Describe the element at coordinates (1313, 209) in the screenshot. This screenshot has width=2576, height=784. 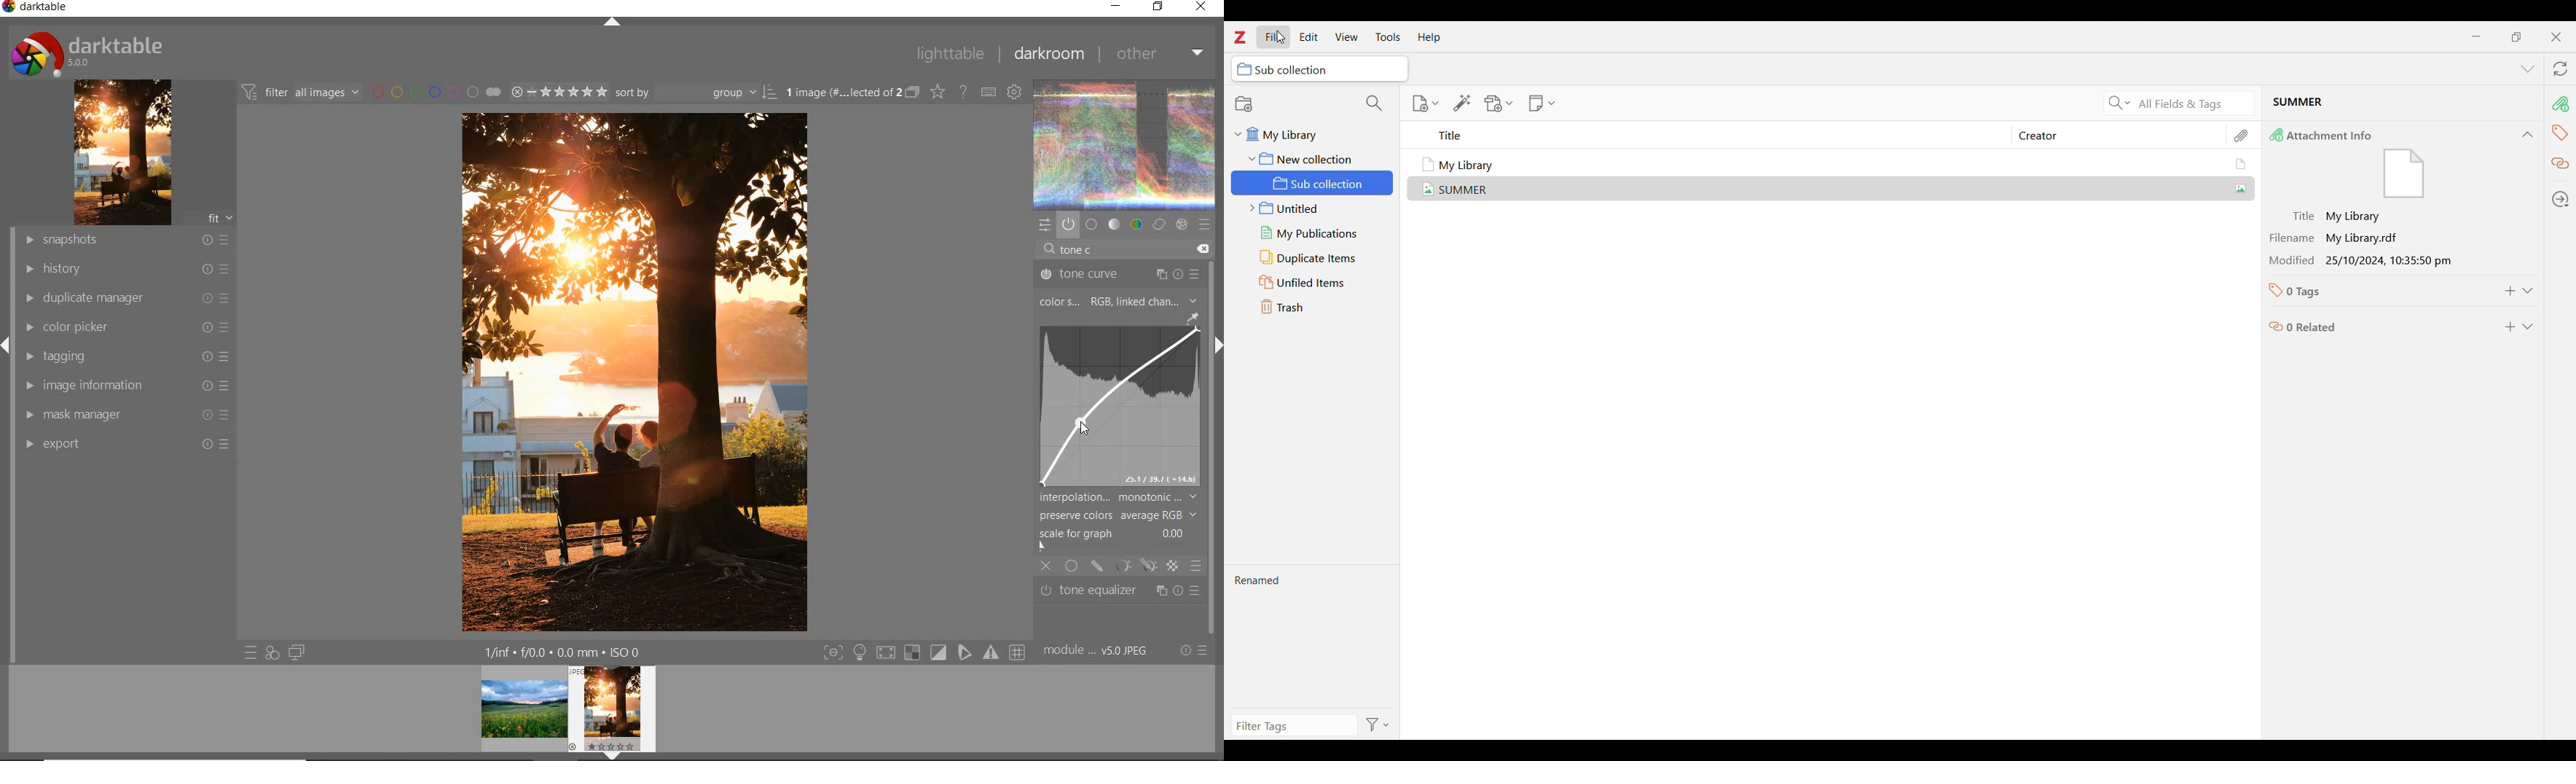
I see `Untitled` at that location.